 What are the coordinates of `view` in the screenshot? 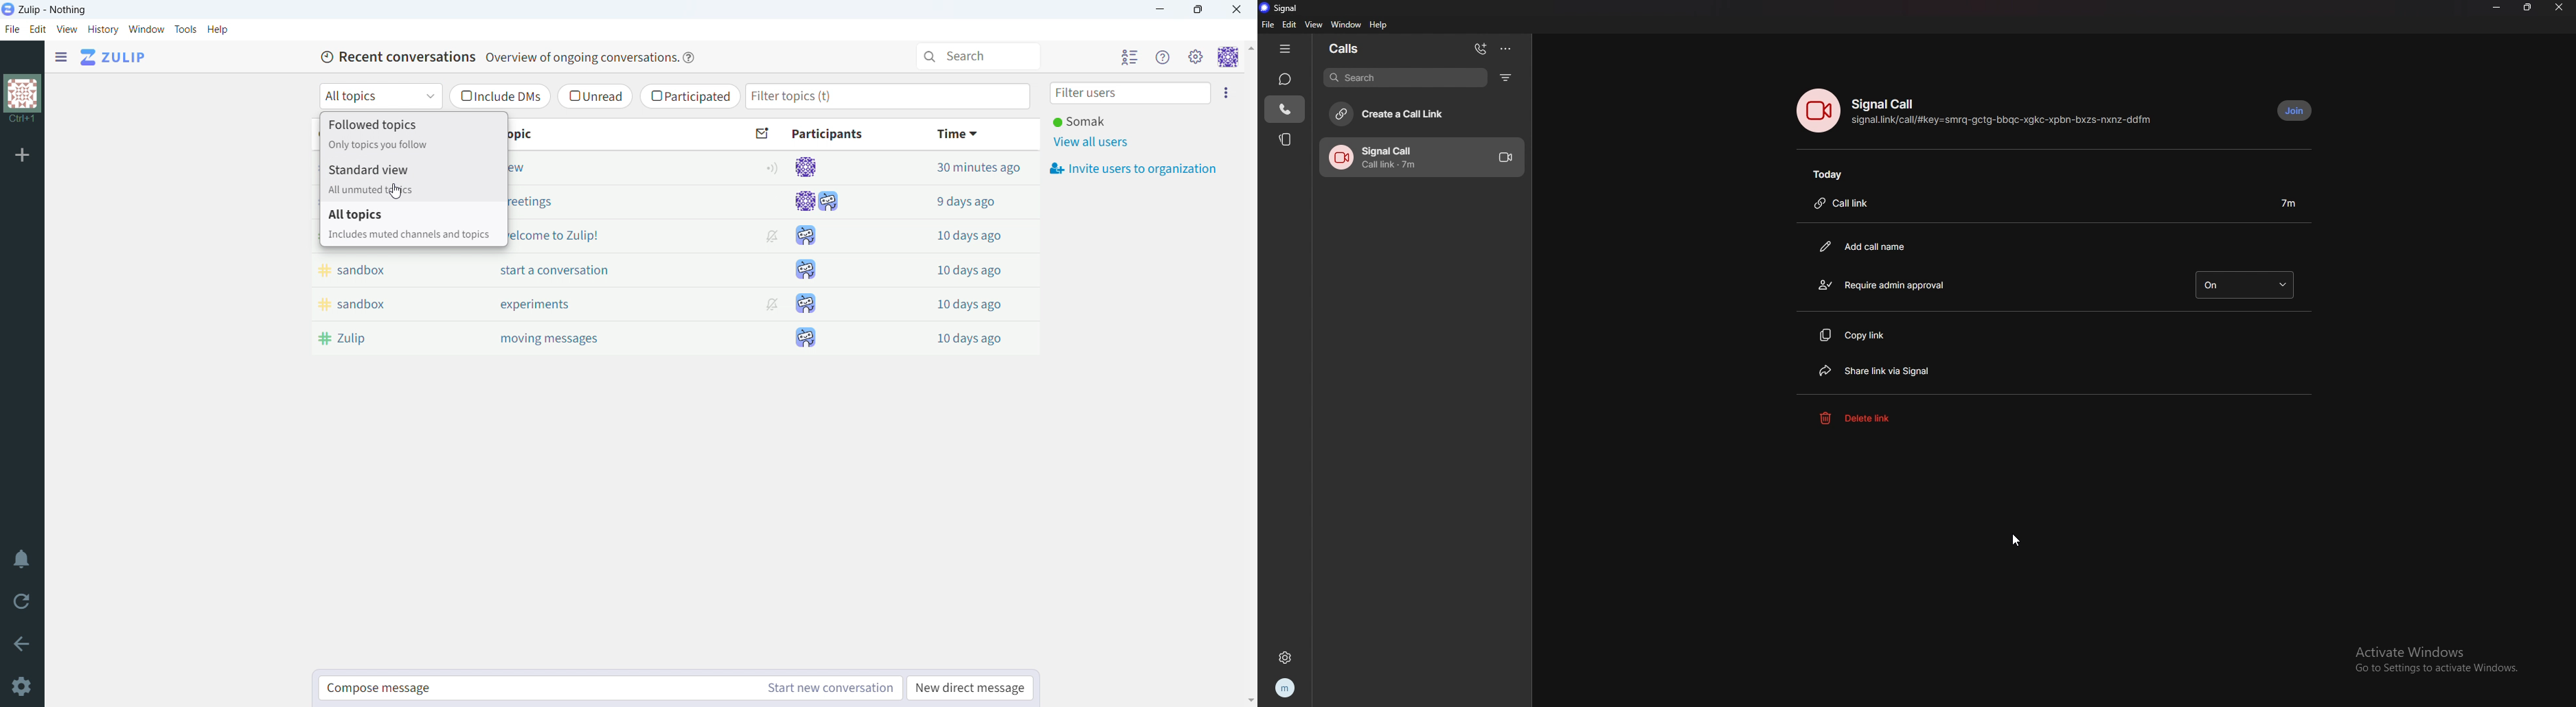 It's located at (67, 29).